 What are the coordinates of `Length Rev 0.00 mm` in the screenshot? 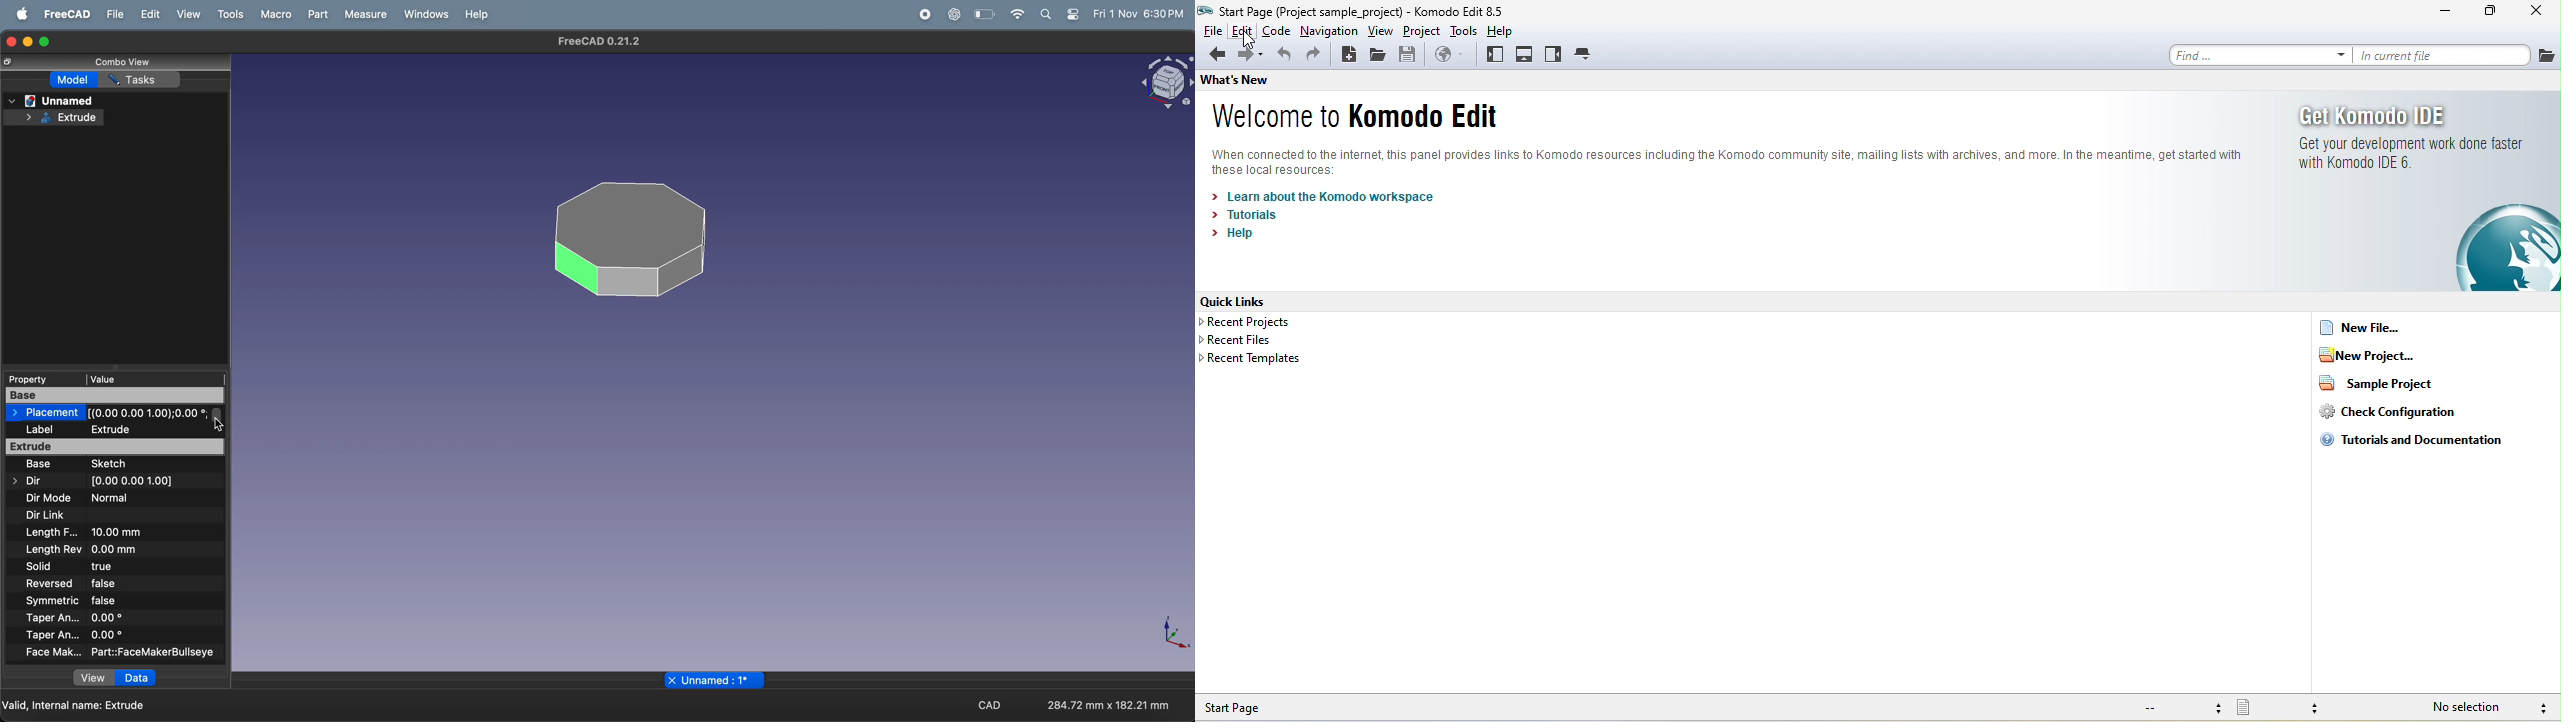 It's located at (97, 549).